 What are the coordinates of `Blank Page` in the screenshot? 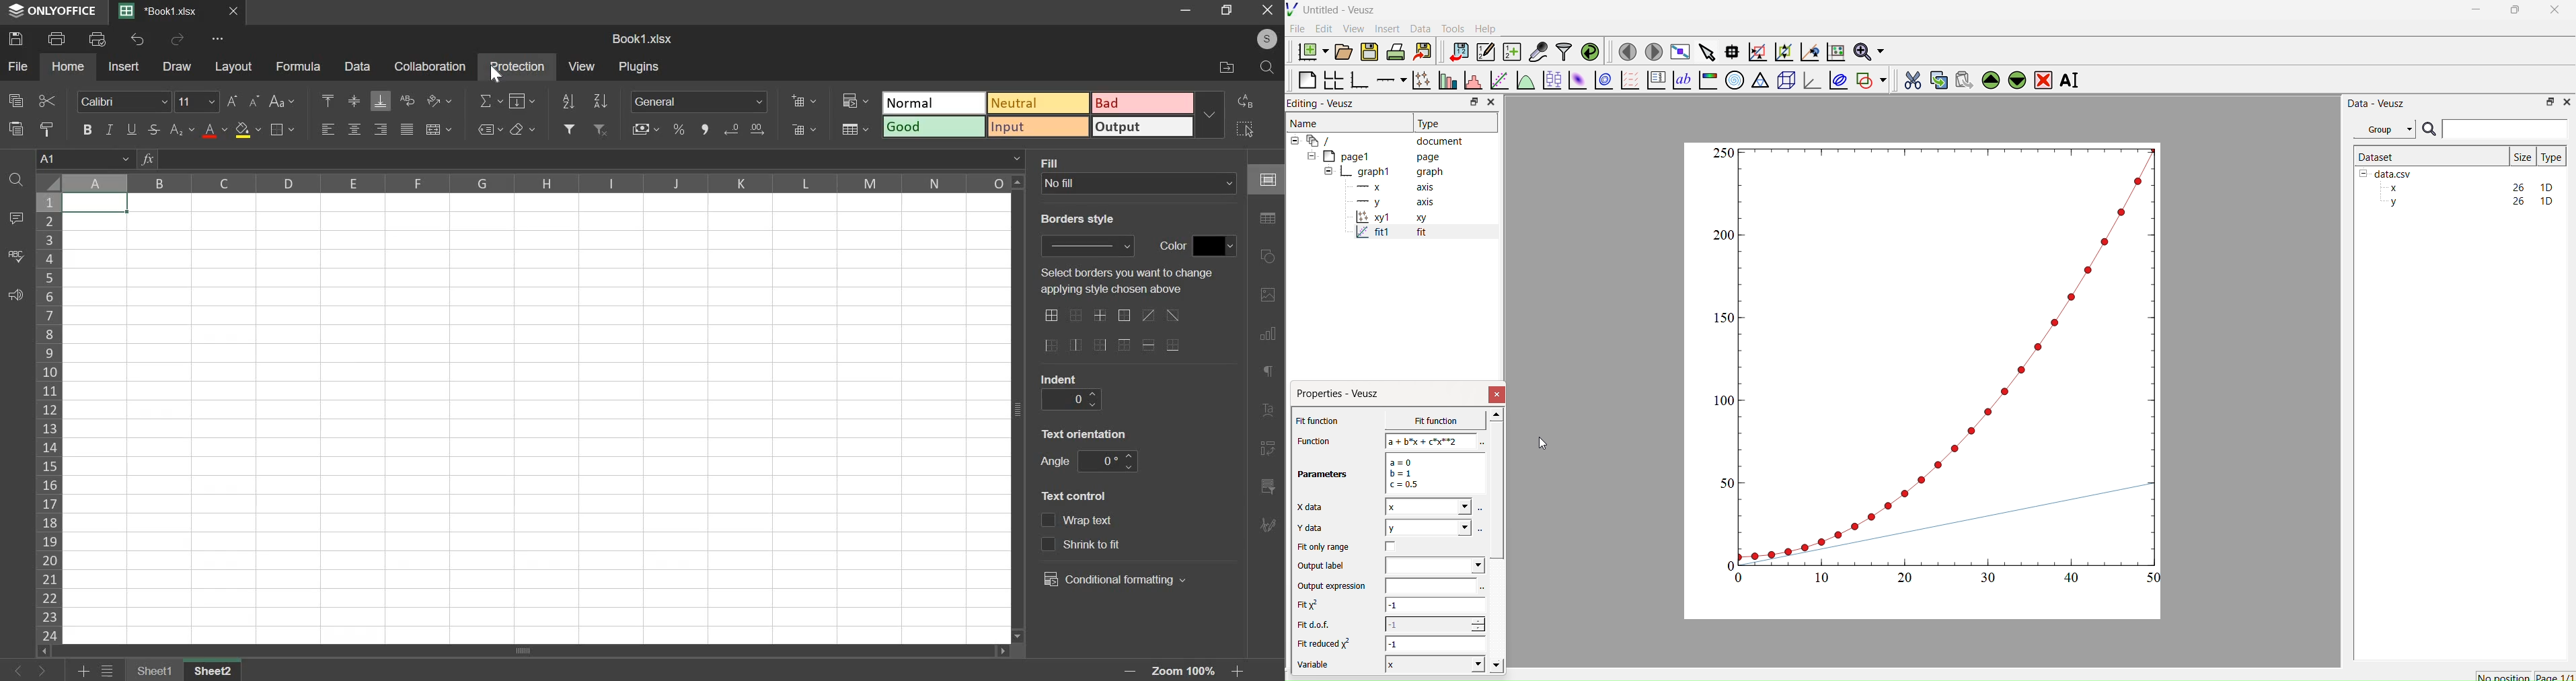 It's located at (1307, 80).